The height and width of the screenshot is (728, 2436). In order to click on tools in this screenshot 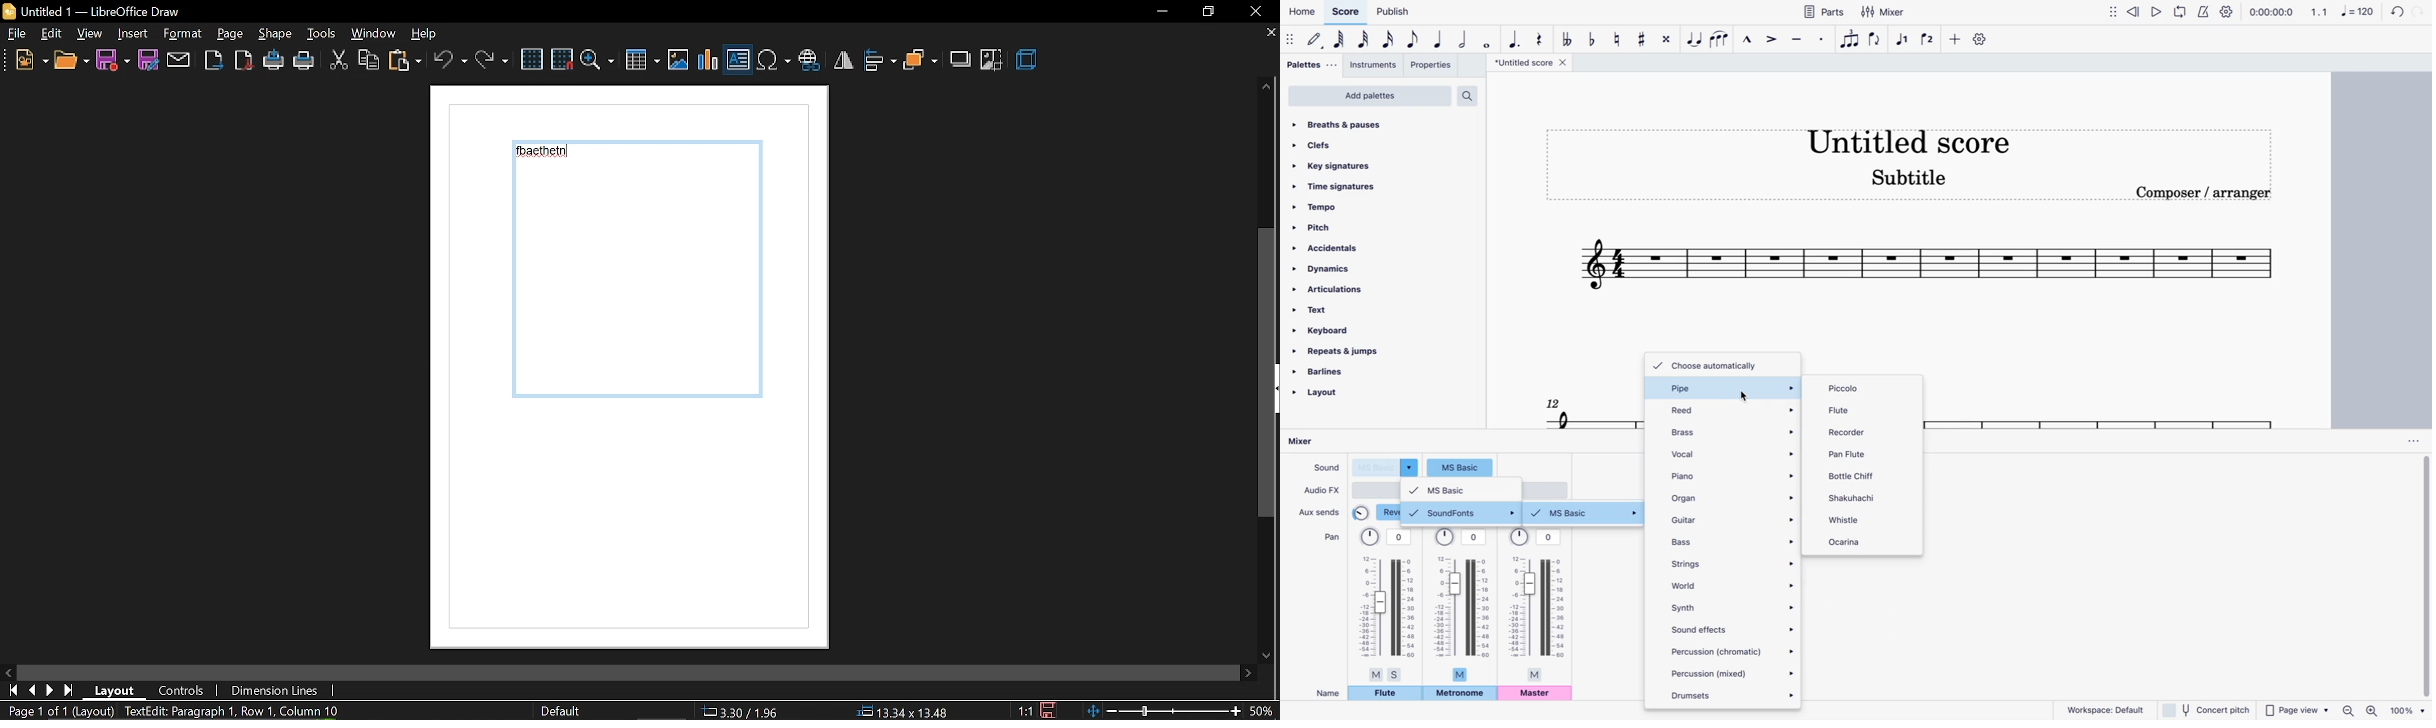, I will do `click(322, 33)`.